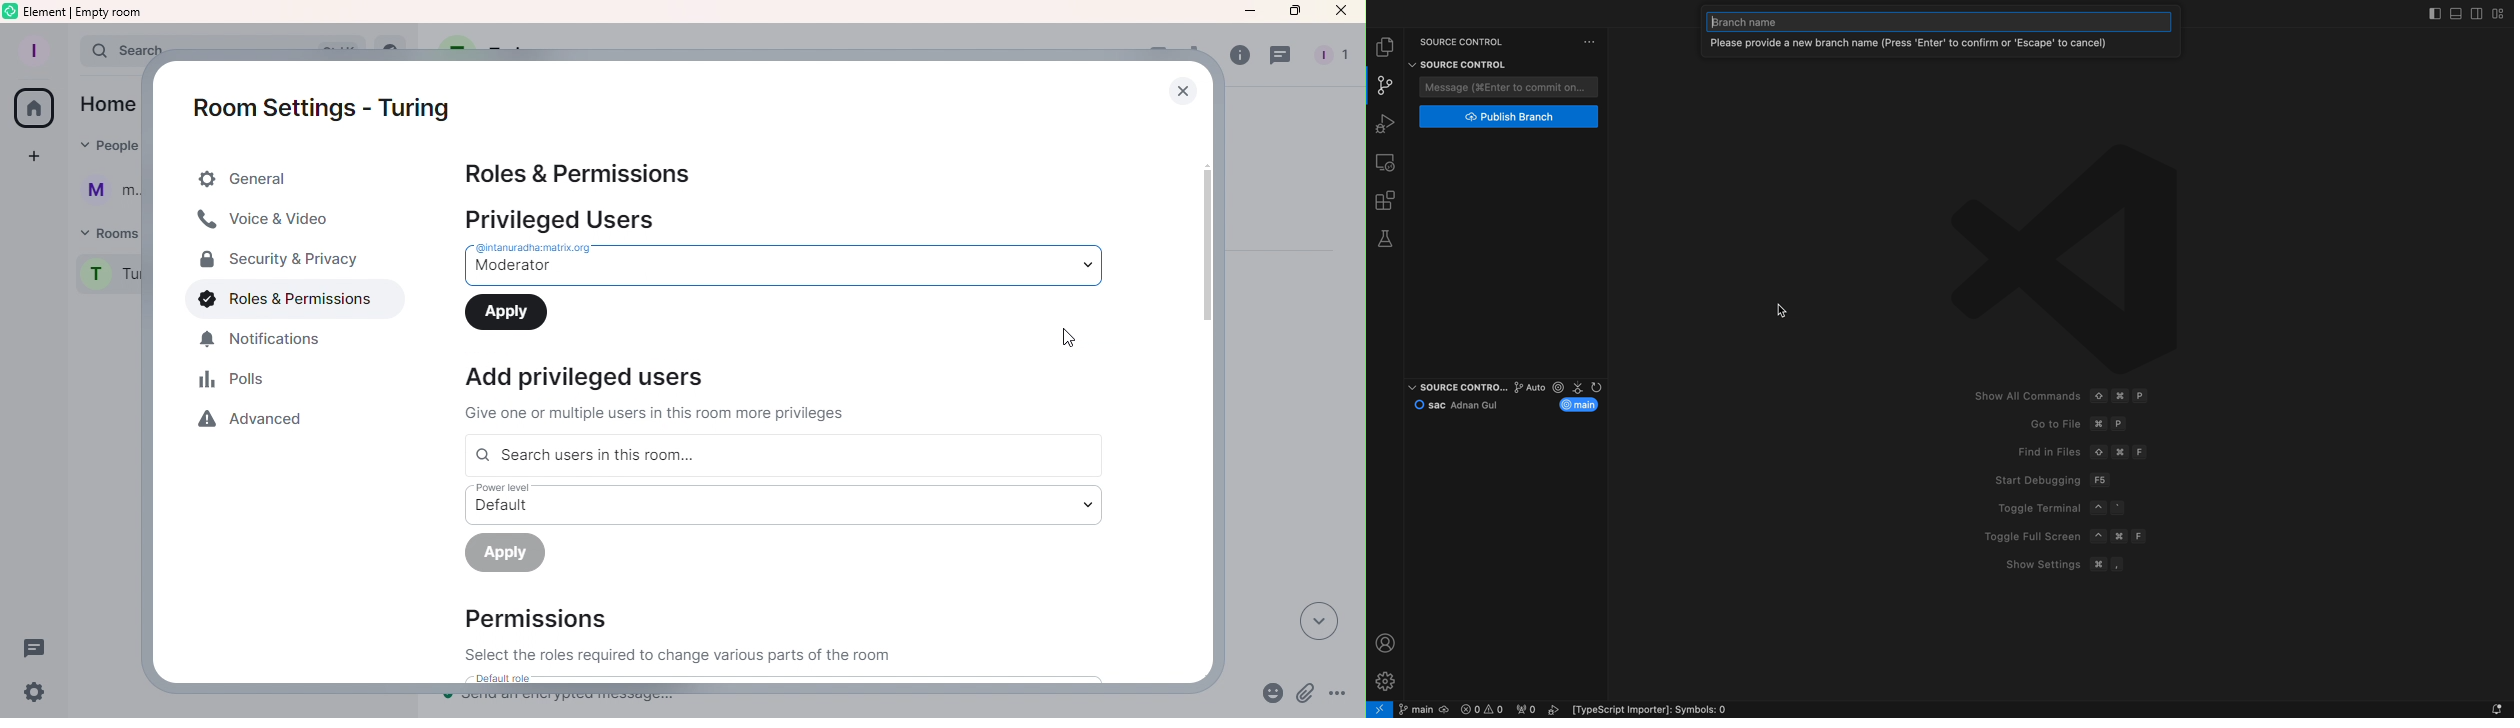  What do you see at coordinates (255, 423) in the screenshot?
I see `Advanced` at bounding box center [255, 423].